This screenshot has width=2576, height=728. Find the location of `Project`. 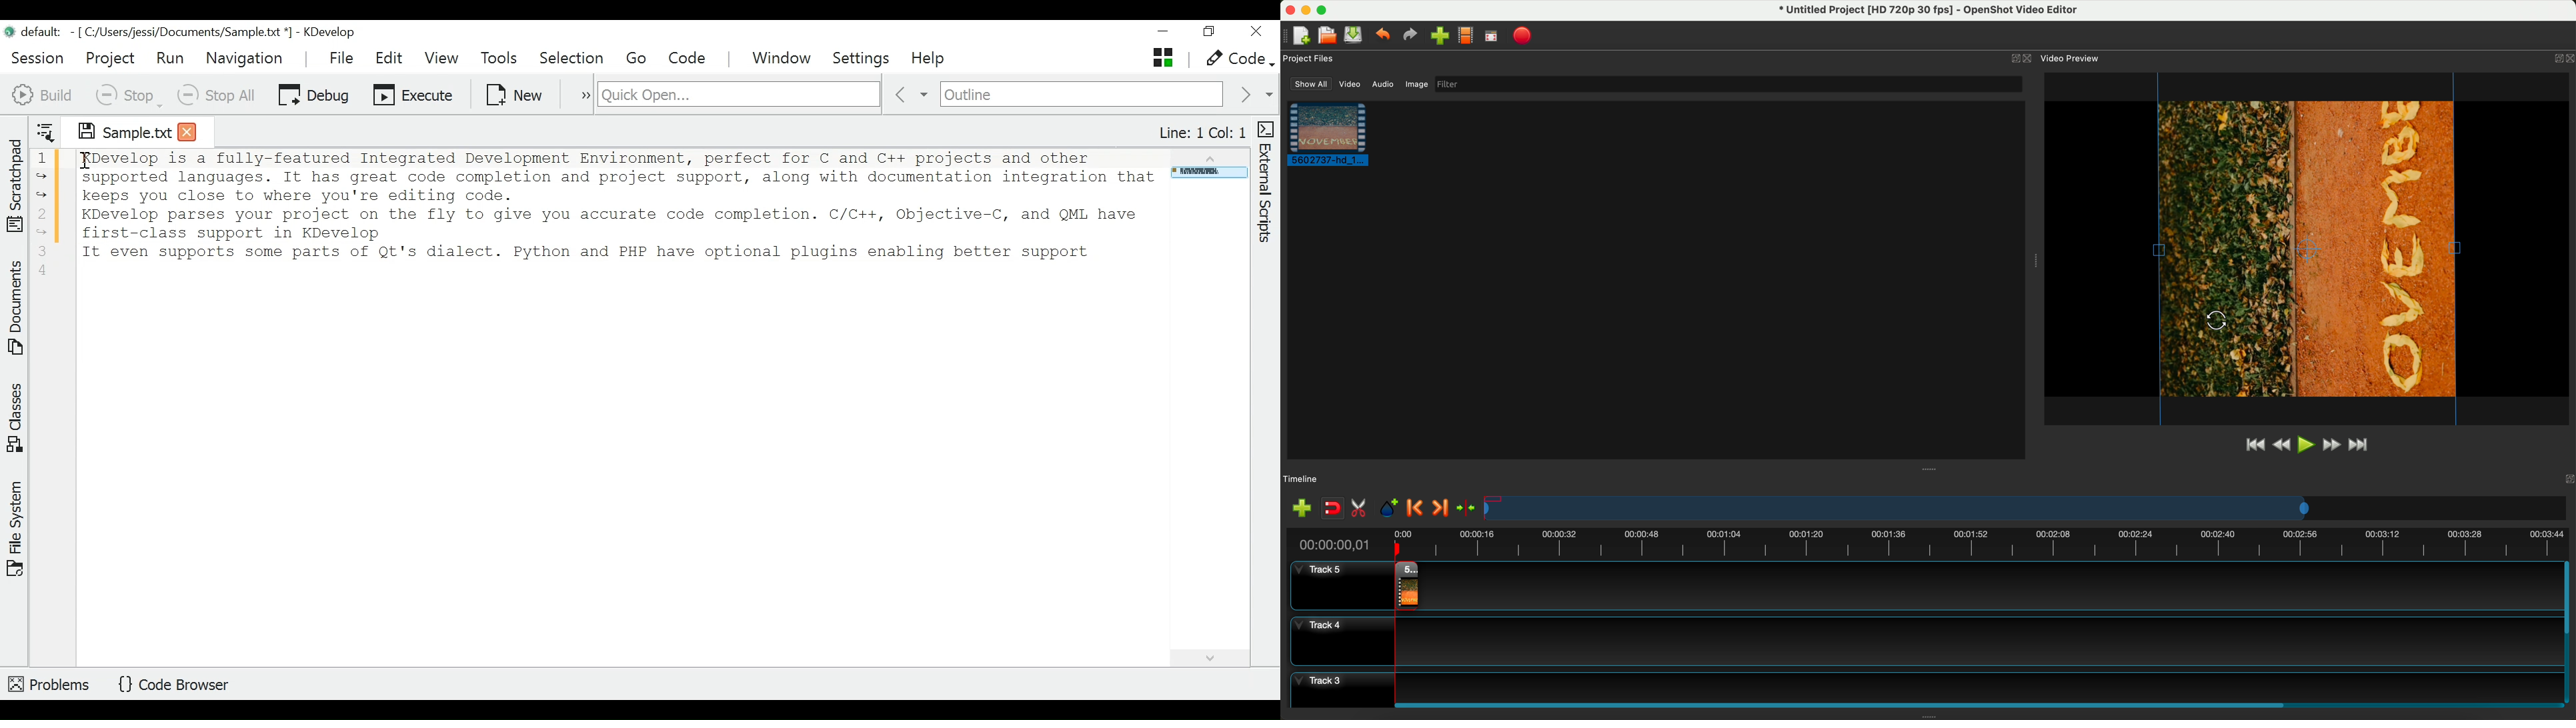

Project is located at coordinates (109, 58).